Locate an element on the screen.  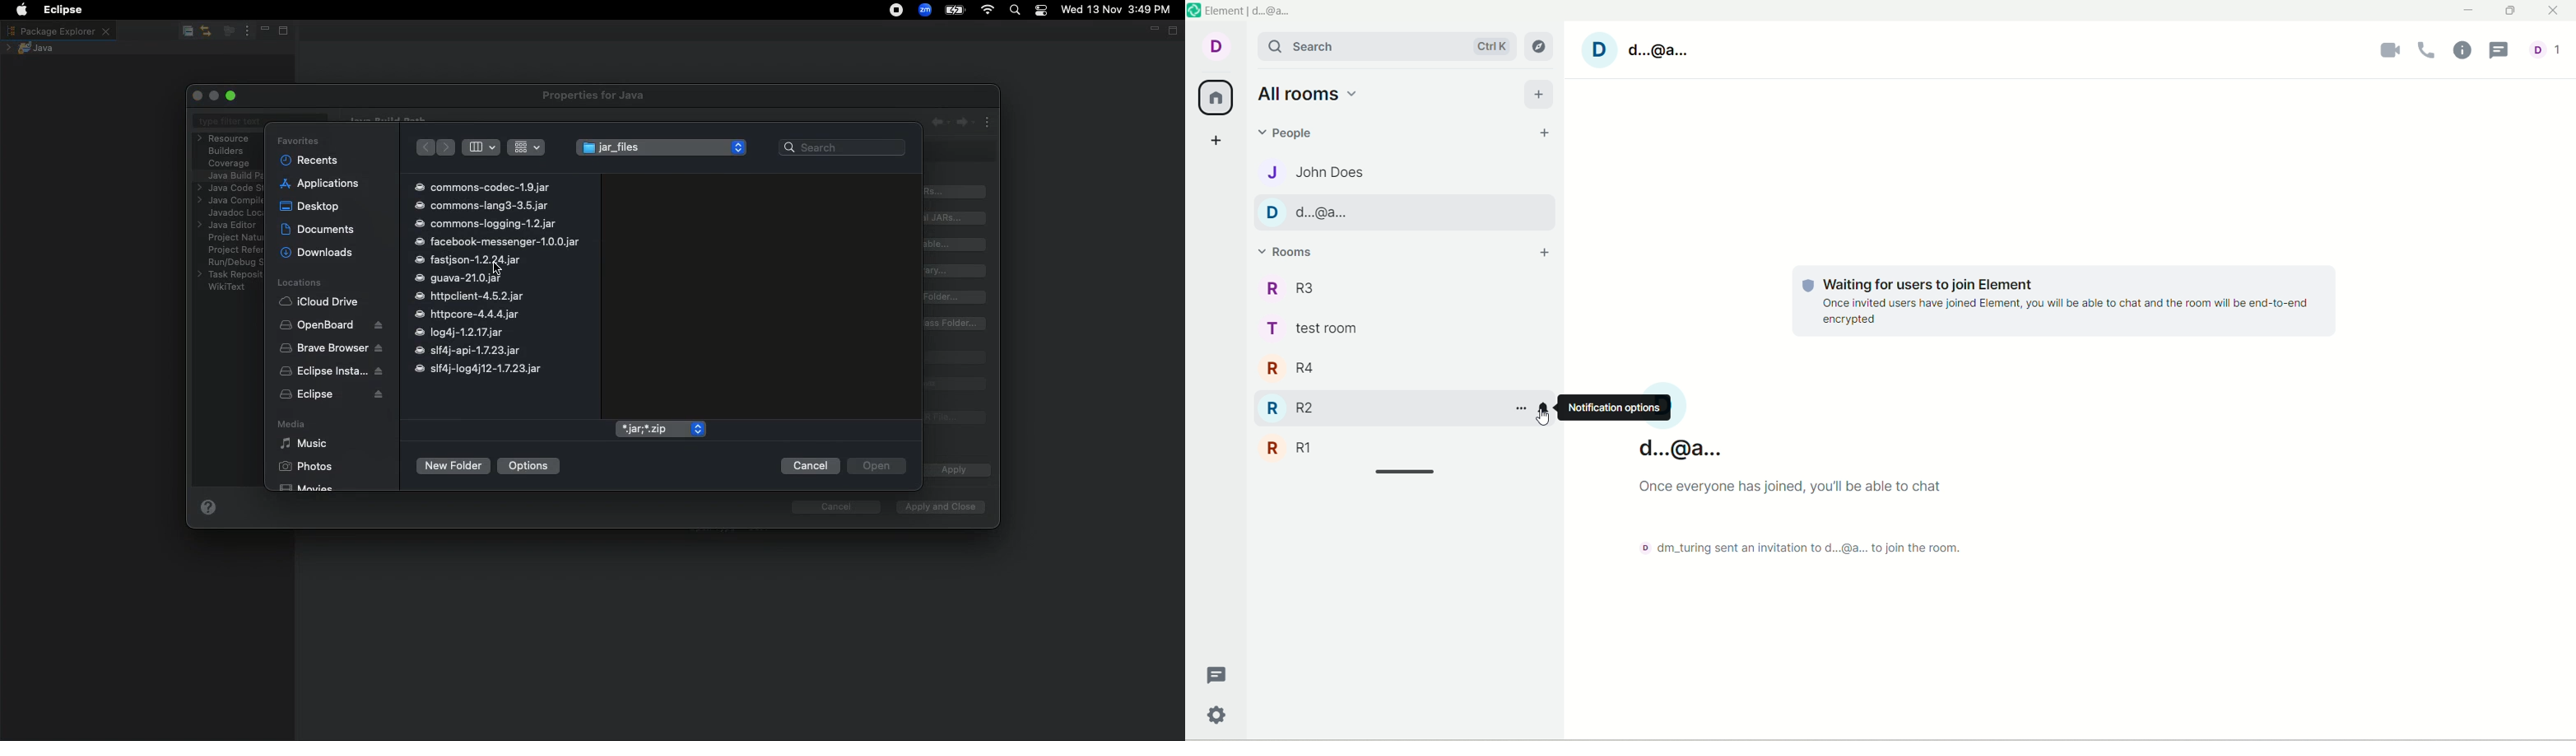
text is located at coordinates (1813, 547).